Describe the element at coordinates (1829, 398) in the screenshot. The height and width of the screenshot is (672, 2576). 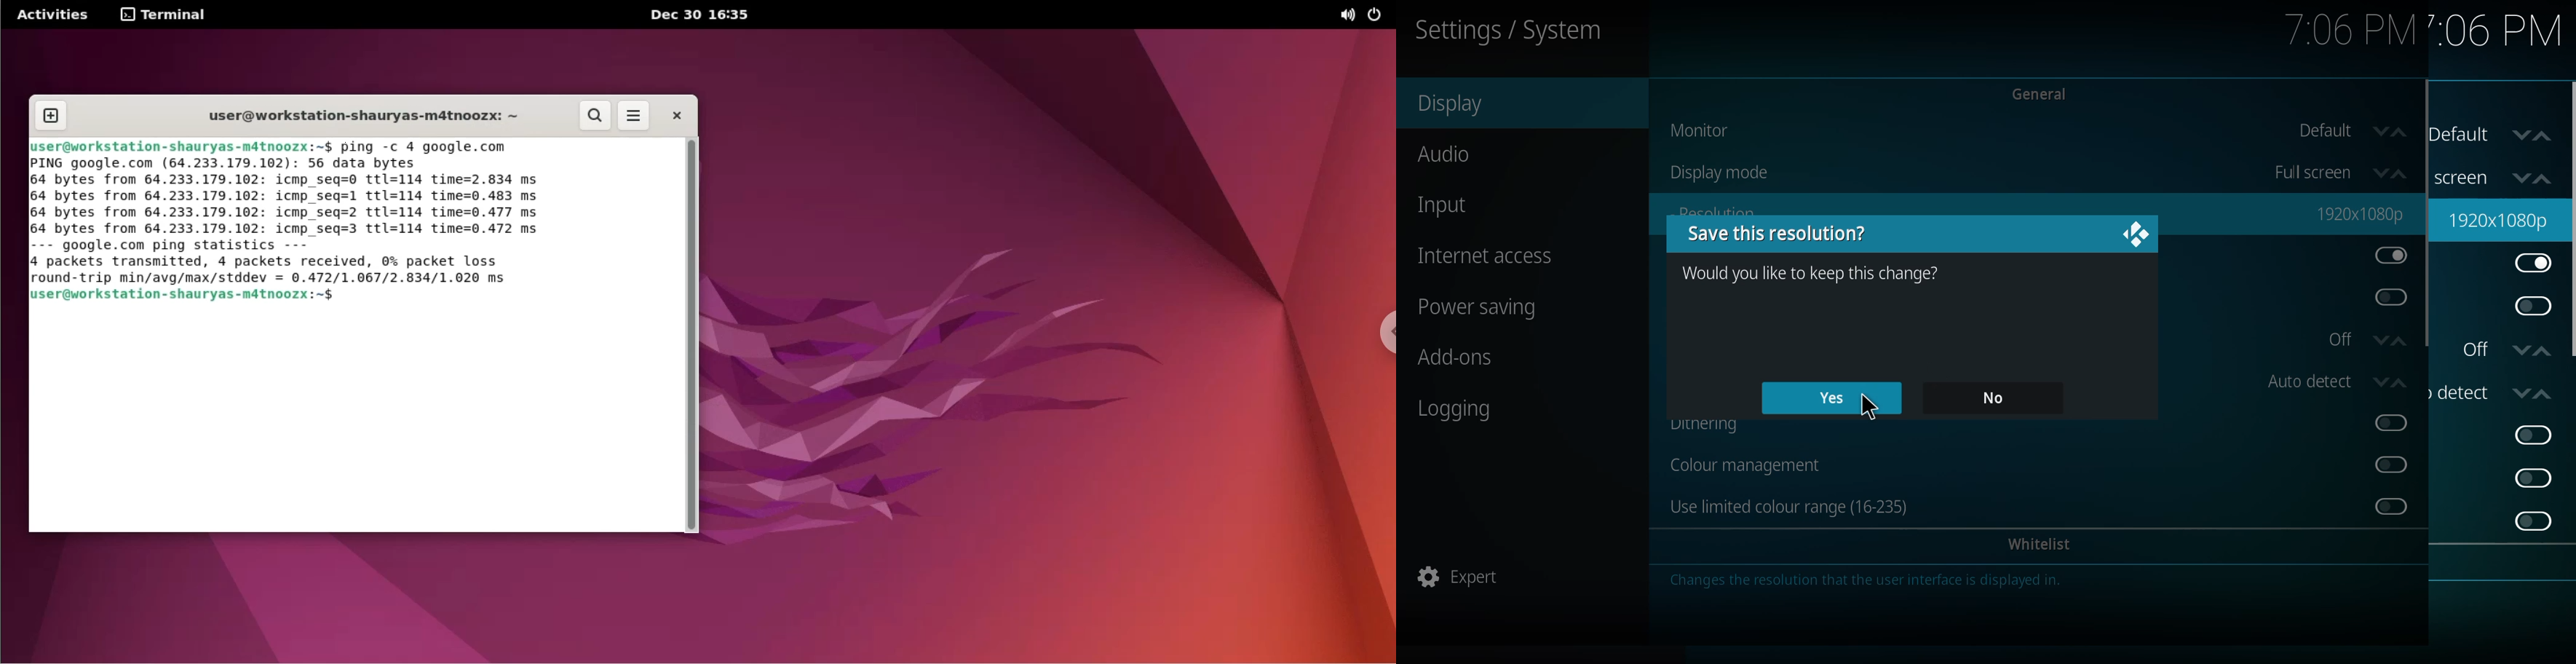
I see `yes` at that location.